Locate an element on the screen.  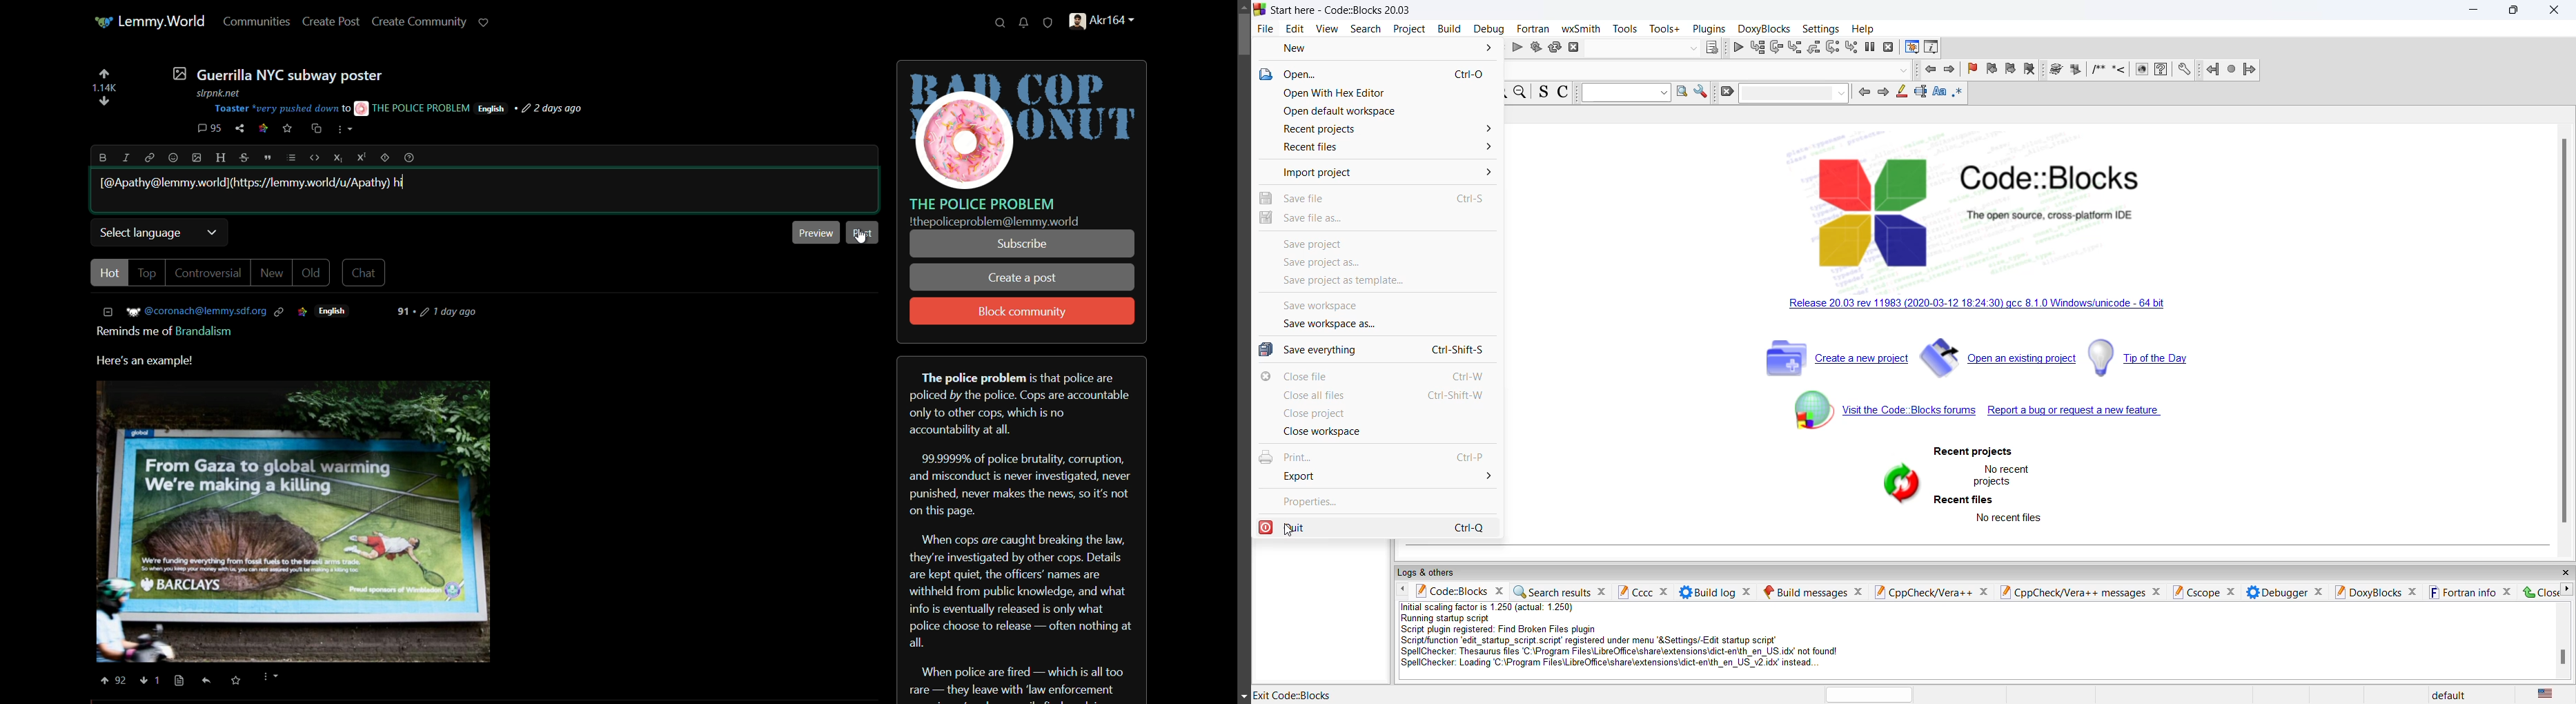
scrollbar is located at coordinates (2563, 657).